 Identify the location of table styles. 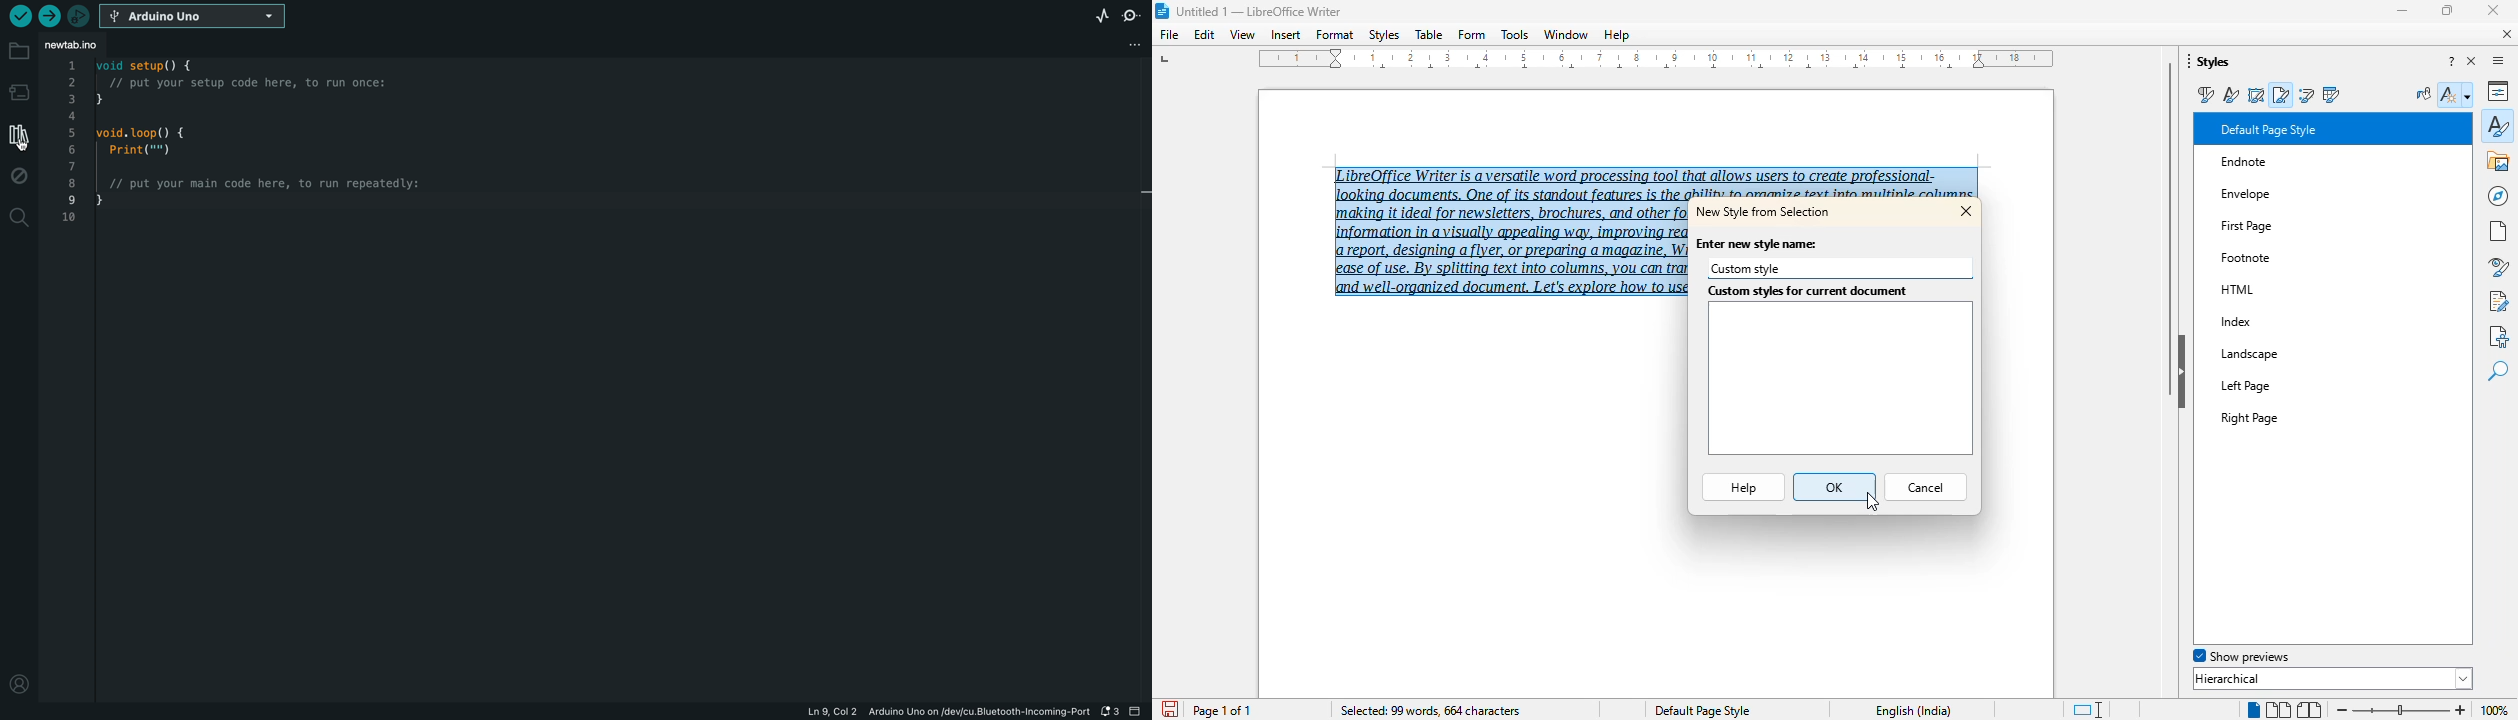
(2330, 94).